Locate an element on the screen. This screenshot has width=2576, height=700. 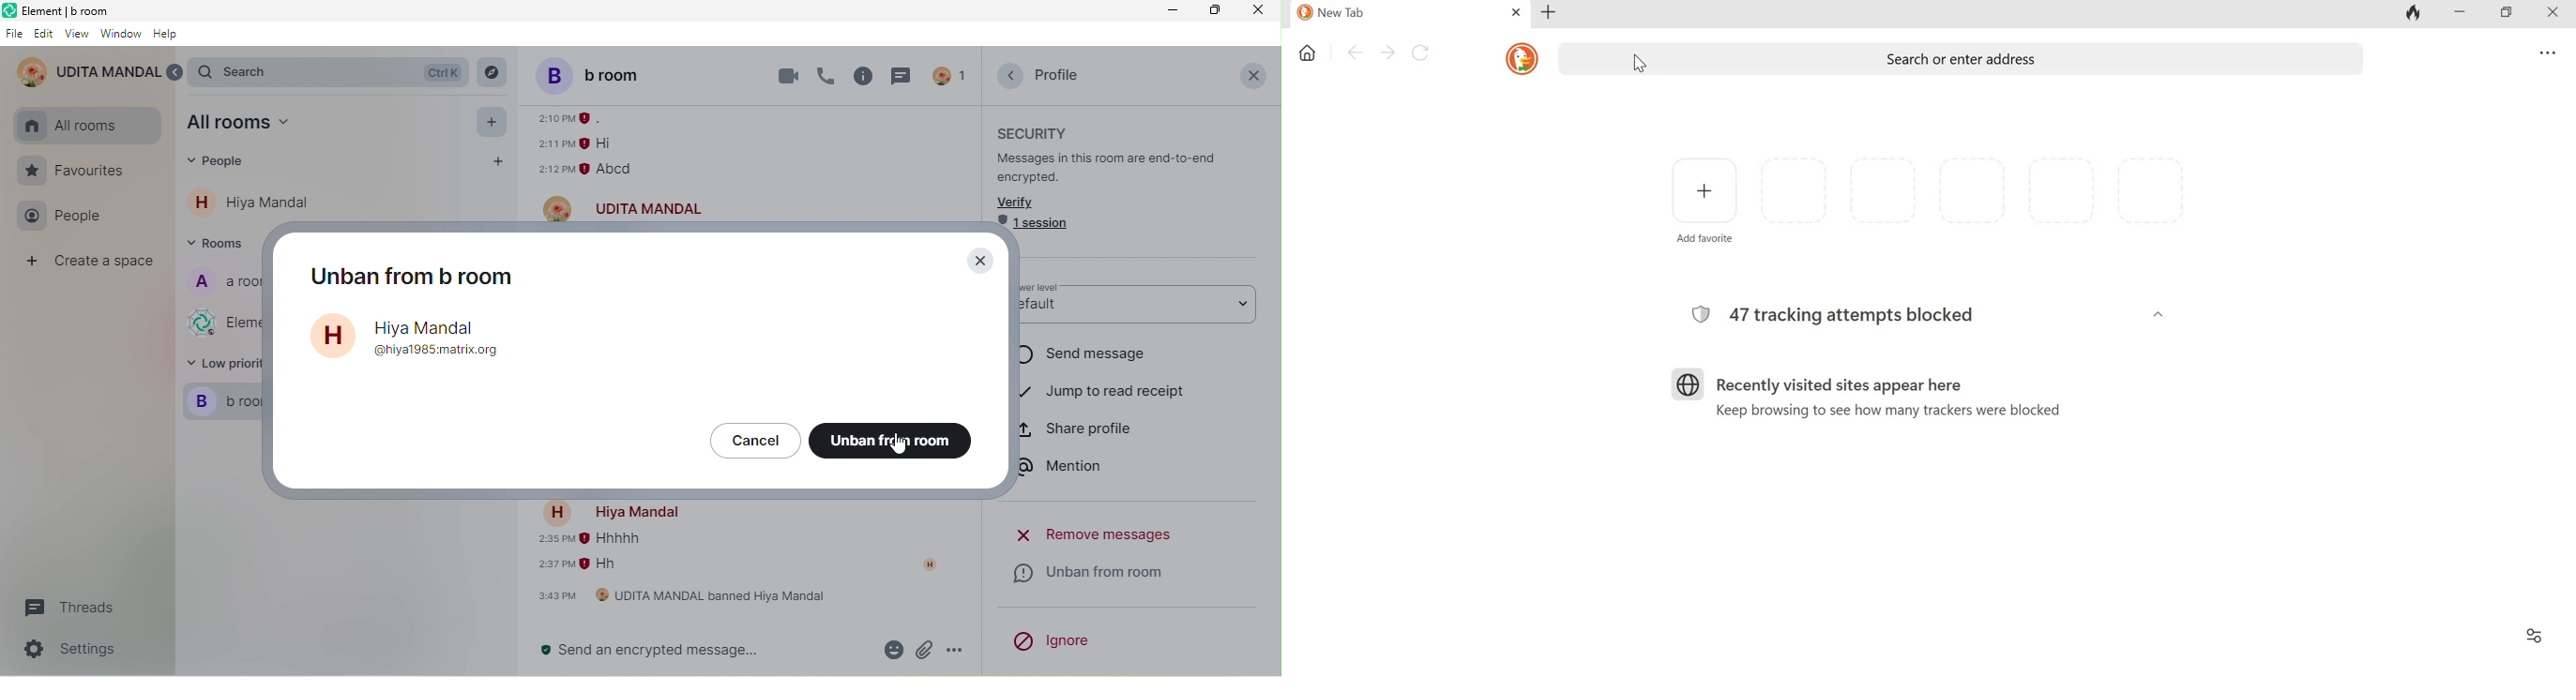
verify is located at coordinates (1022, 203).